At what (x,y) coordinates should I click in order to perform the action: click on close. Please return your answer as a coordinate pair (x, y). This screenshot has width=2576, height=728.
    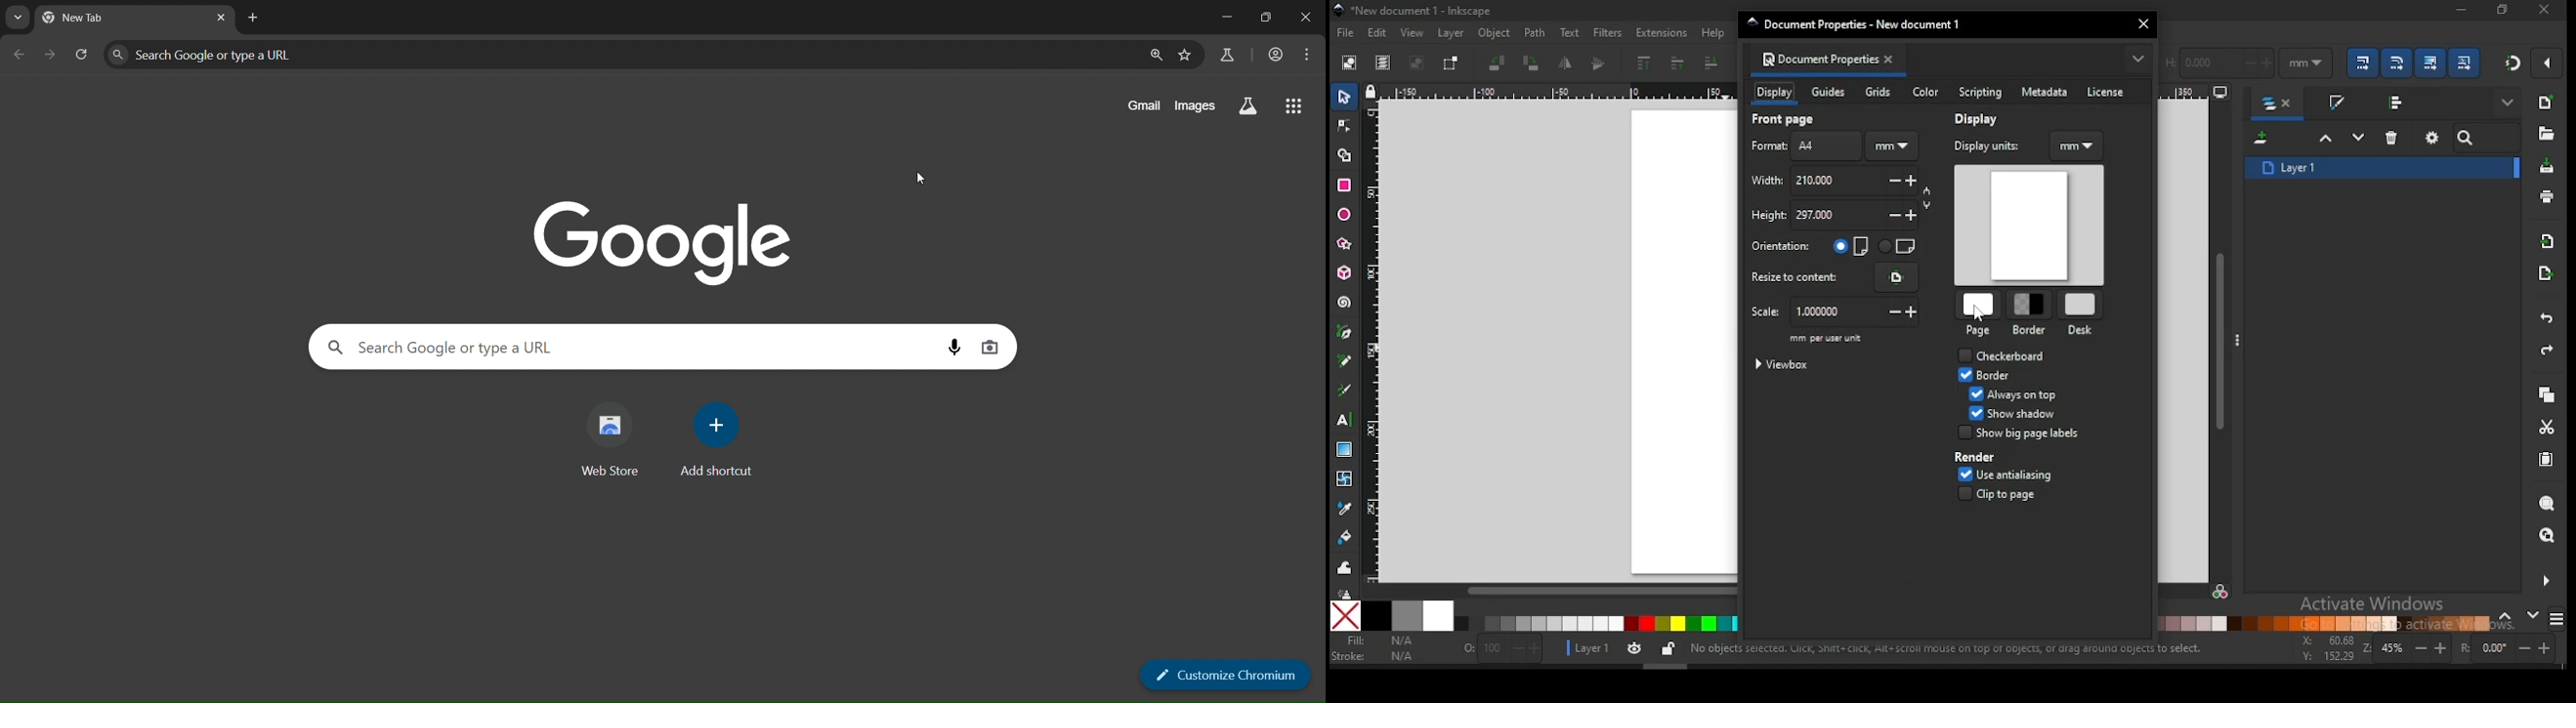
    Looking at the image, I should click on (1892, 60).